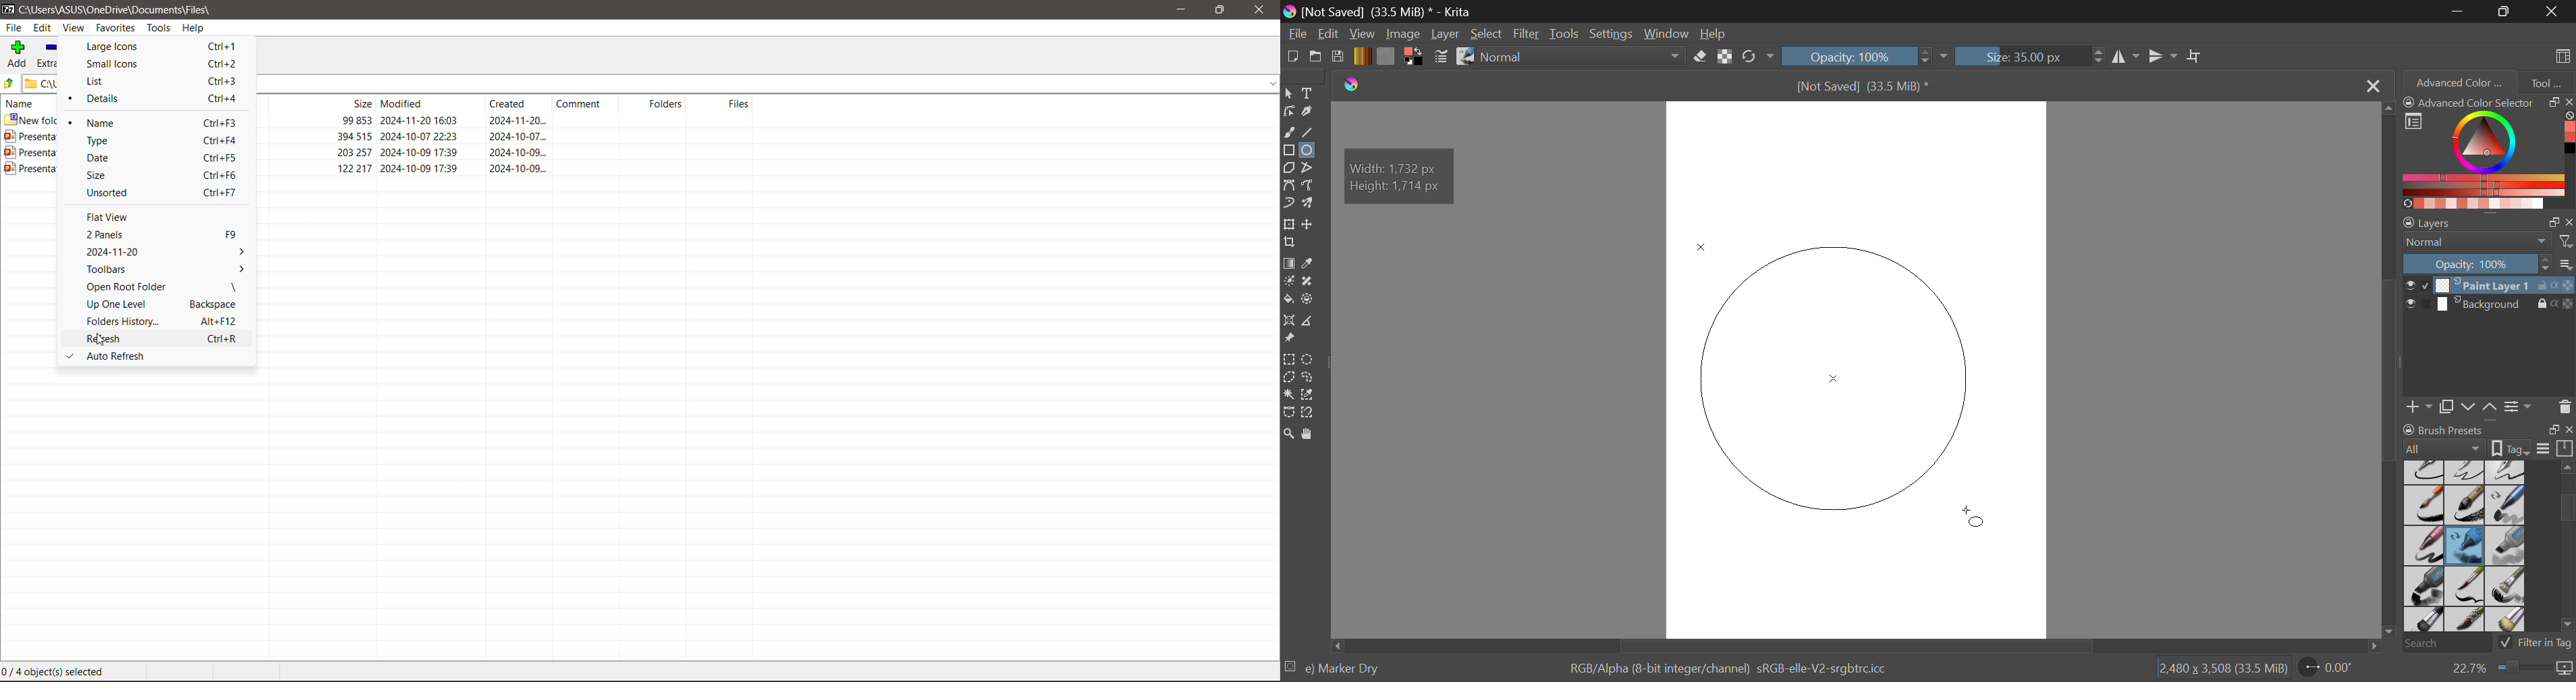  Describe the element at coordinates (1856, 56) in the screenshot. I see `Opacity 100%` at that location.